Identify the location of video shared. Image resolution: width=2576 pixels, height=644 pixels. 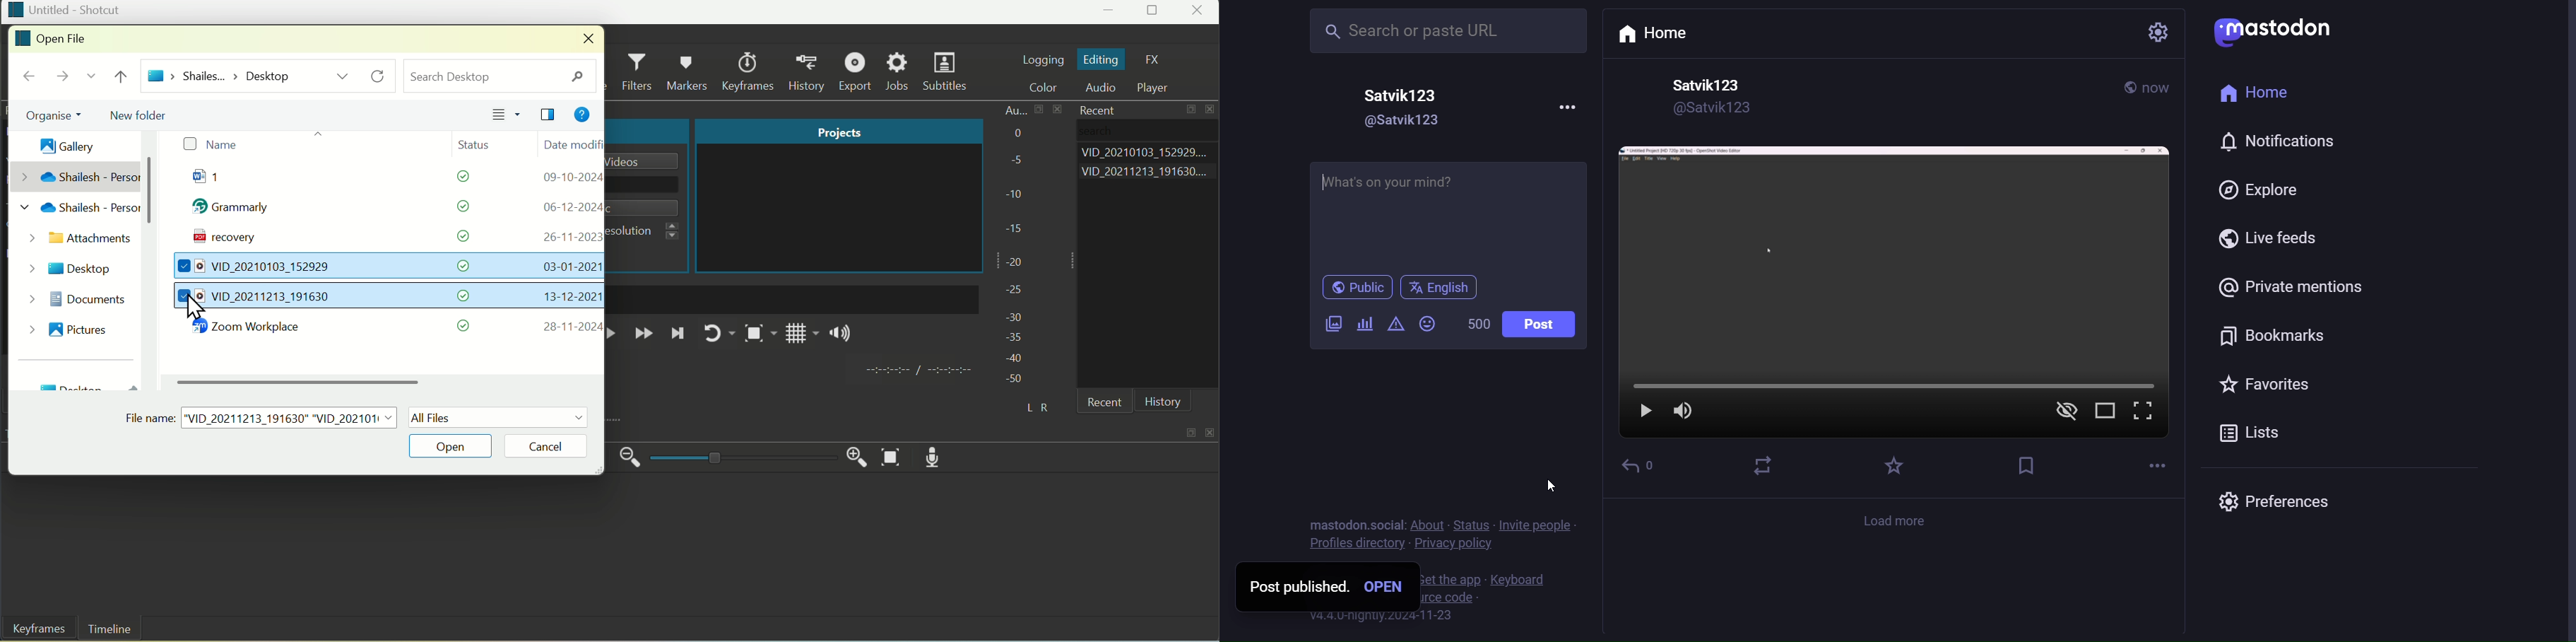
(1892, 257).